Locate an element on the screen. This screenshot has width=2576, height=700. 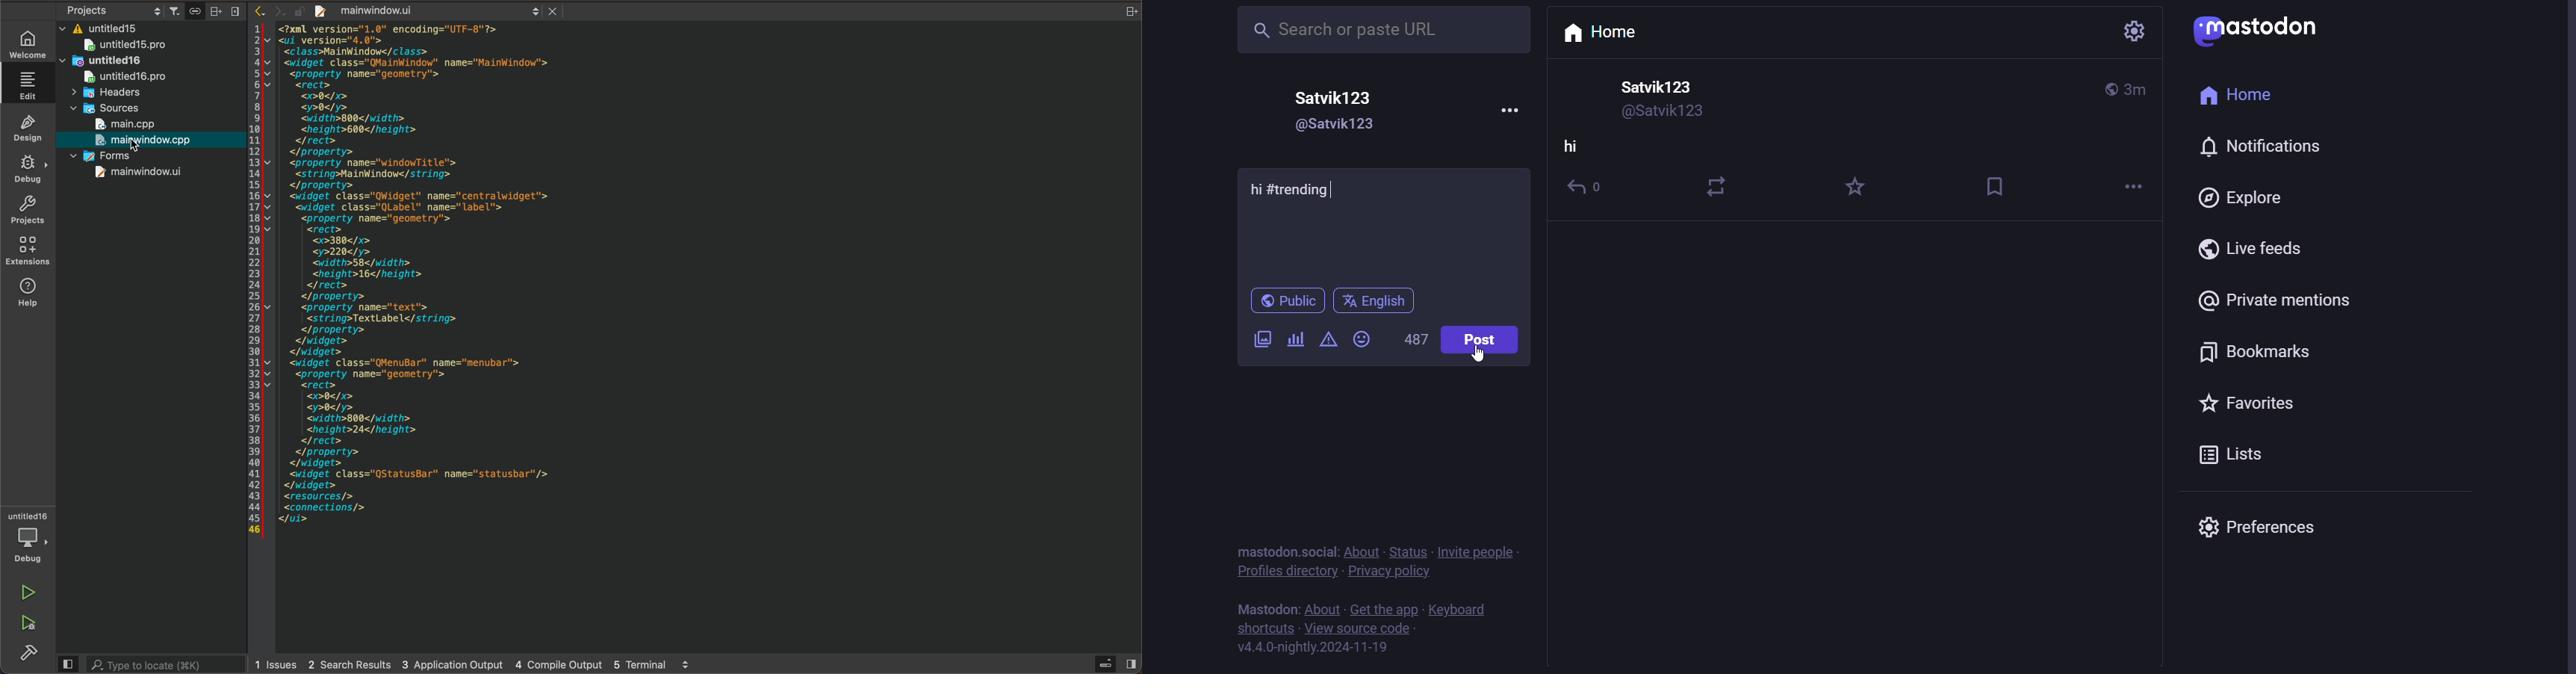
public is located at coordinates (2109, 89).